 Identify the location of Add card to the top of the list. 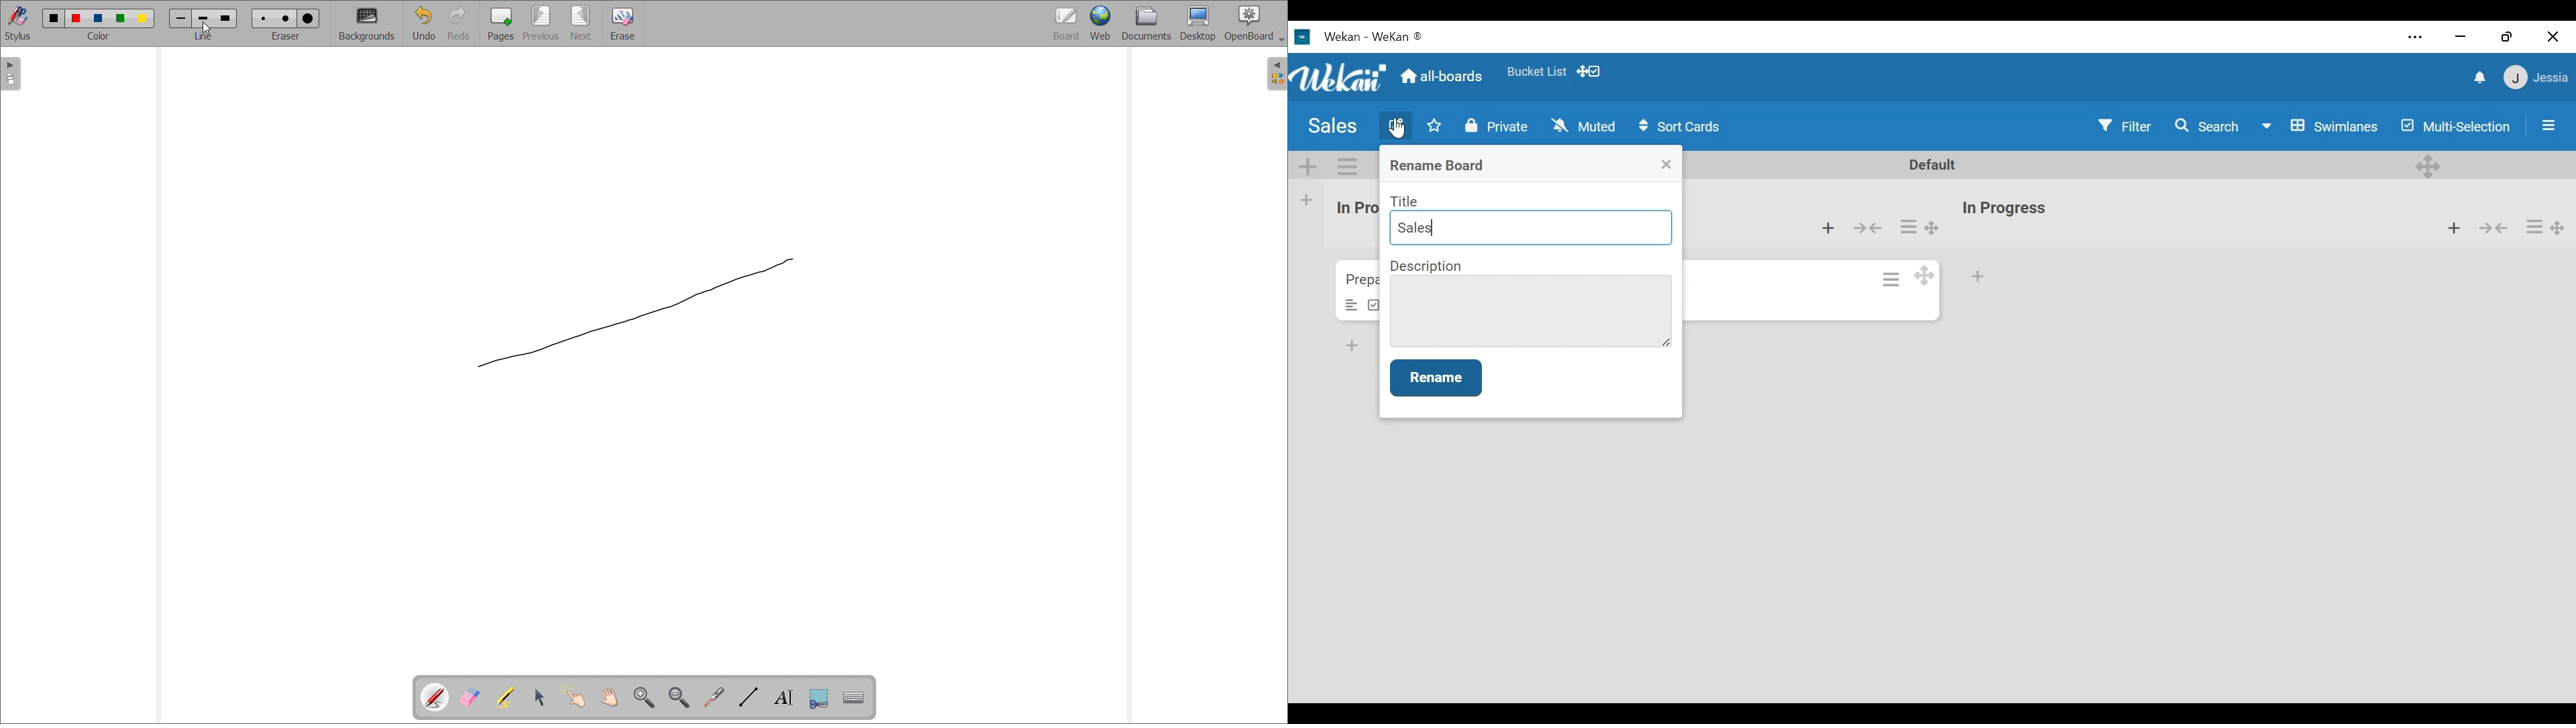
(2453, 226).